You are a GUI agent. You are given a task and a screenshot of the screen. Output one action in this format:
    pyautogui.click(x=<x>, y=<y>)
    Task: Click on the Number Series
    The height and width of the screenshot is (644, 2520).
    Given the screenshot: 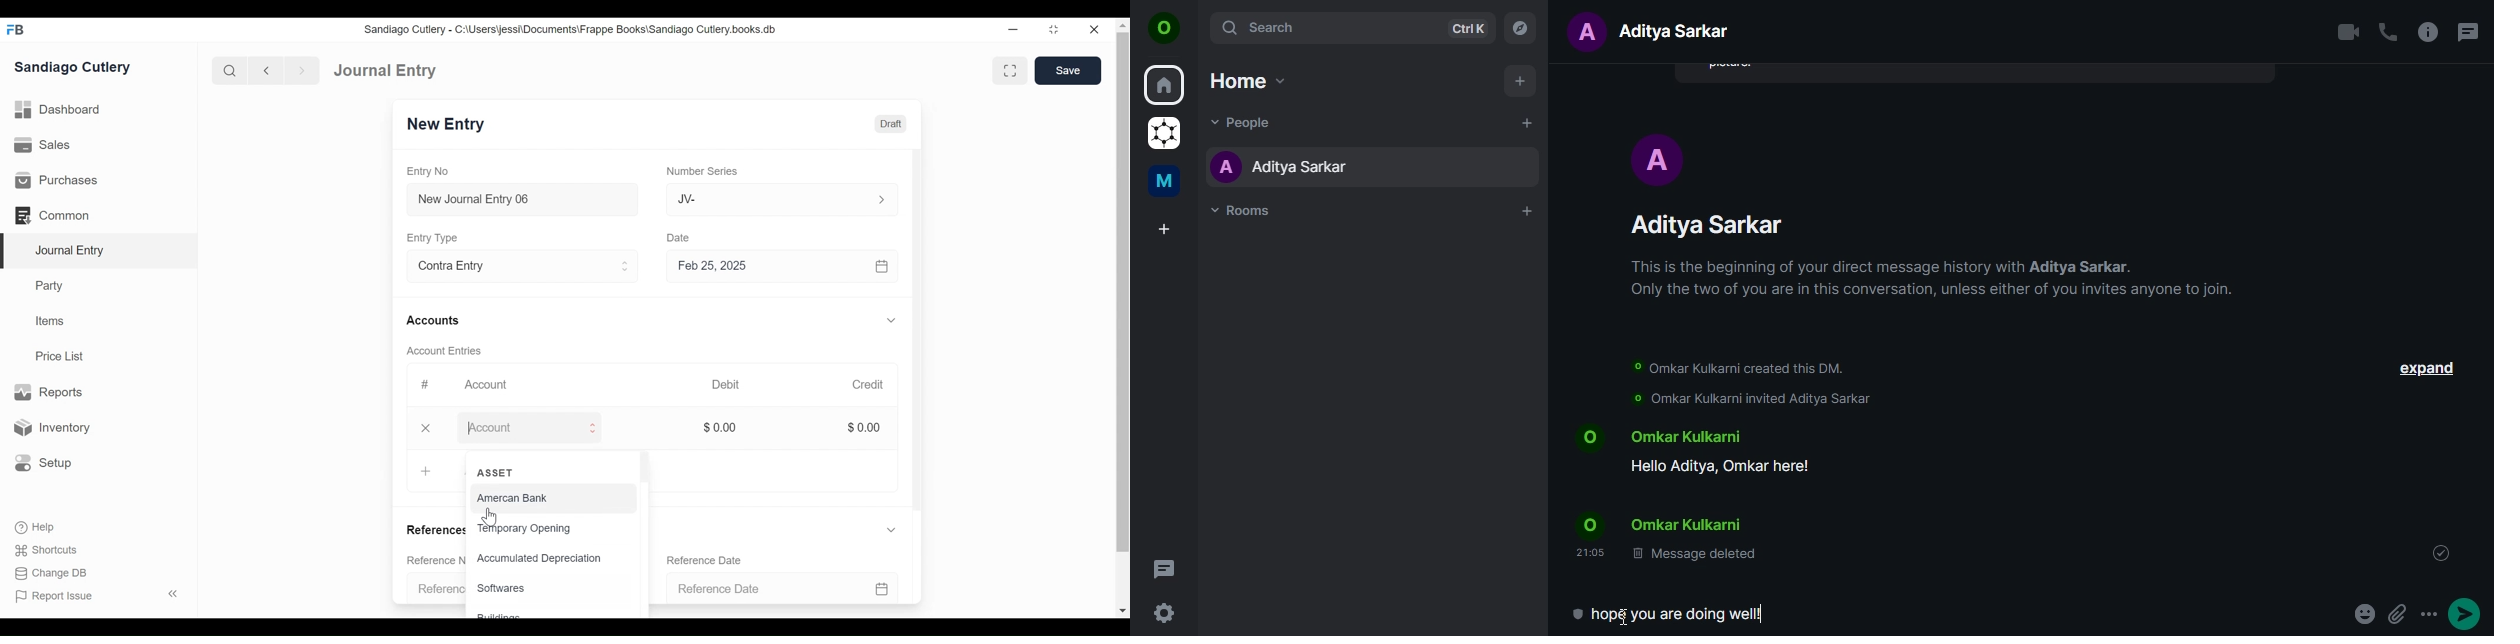 What is the action you would take?
    pyautogui.click(x=704, y=171)
    